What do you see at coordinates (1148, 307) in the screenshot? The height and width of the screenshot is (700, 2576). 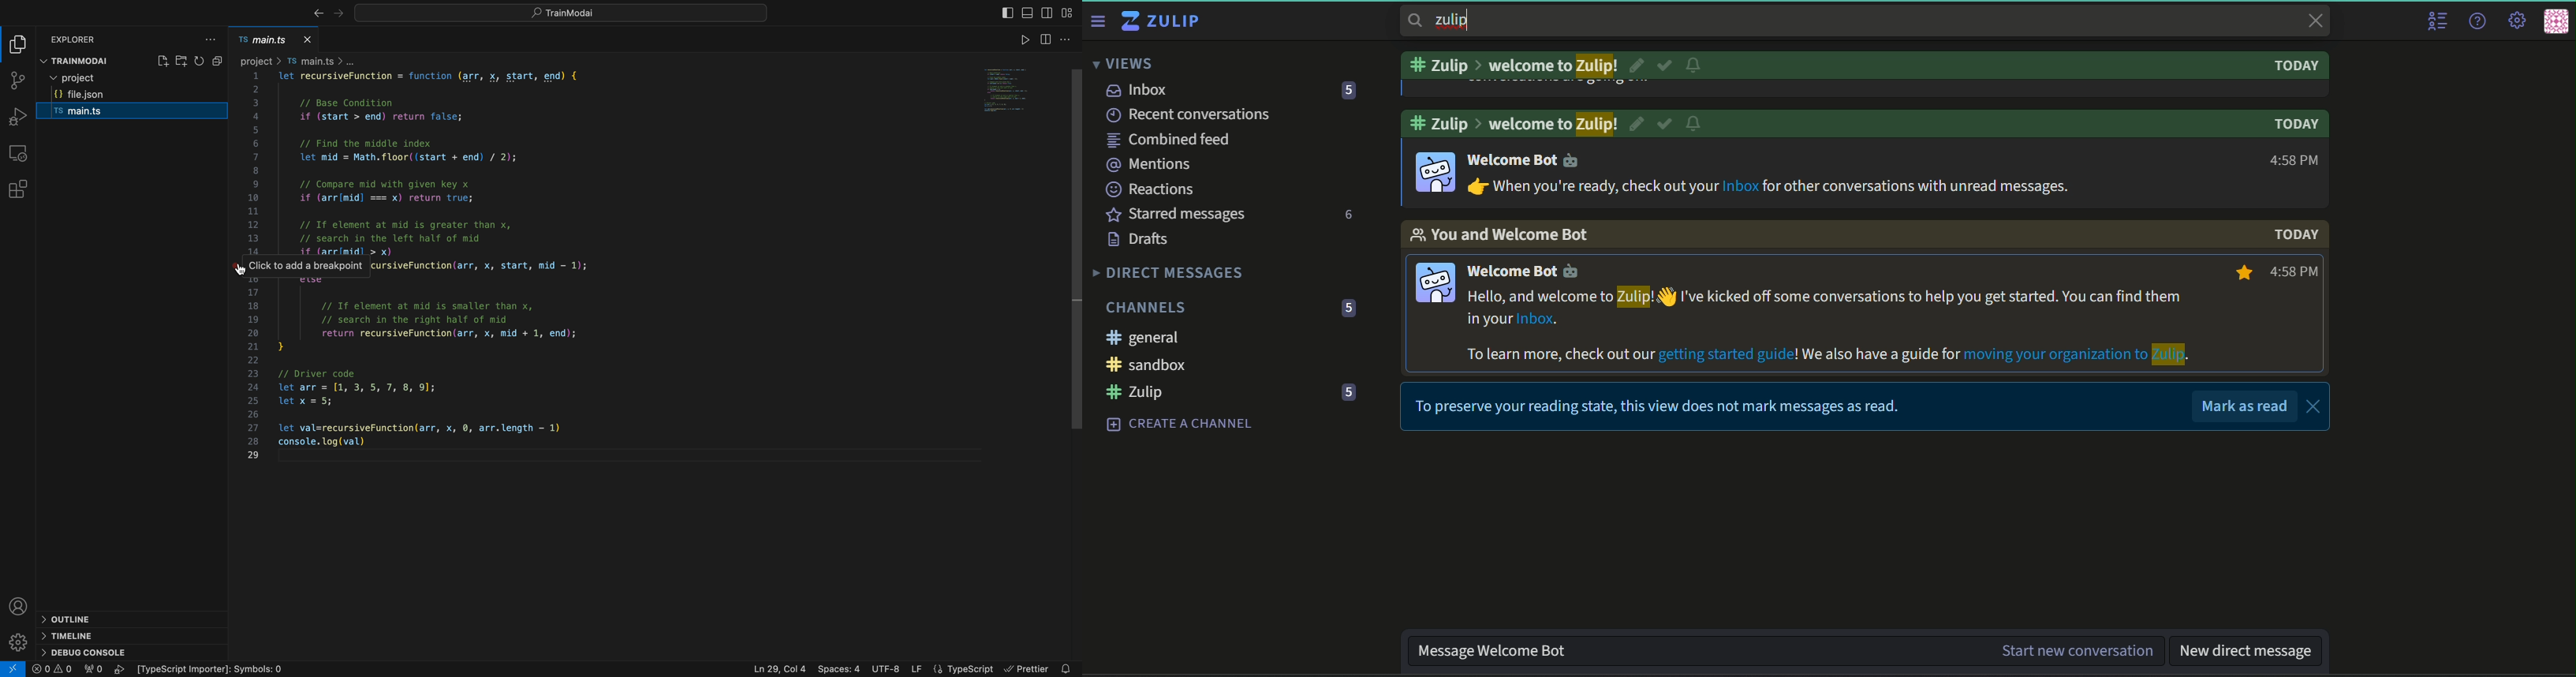 I see `Channels` at bounding box center [1148, 307].